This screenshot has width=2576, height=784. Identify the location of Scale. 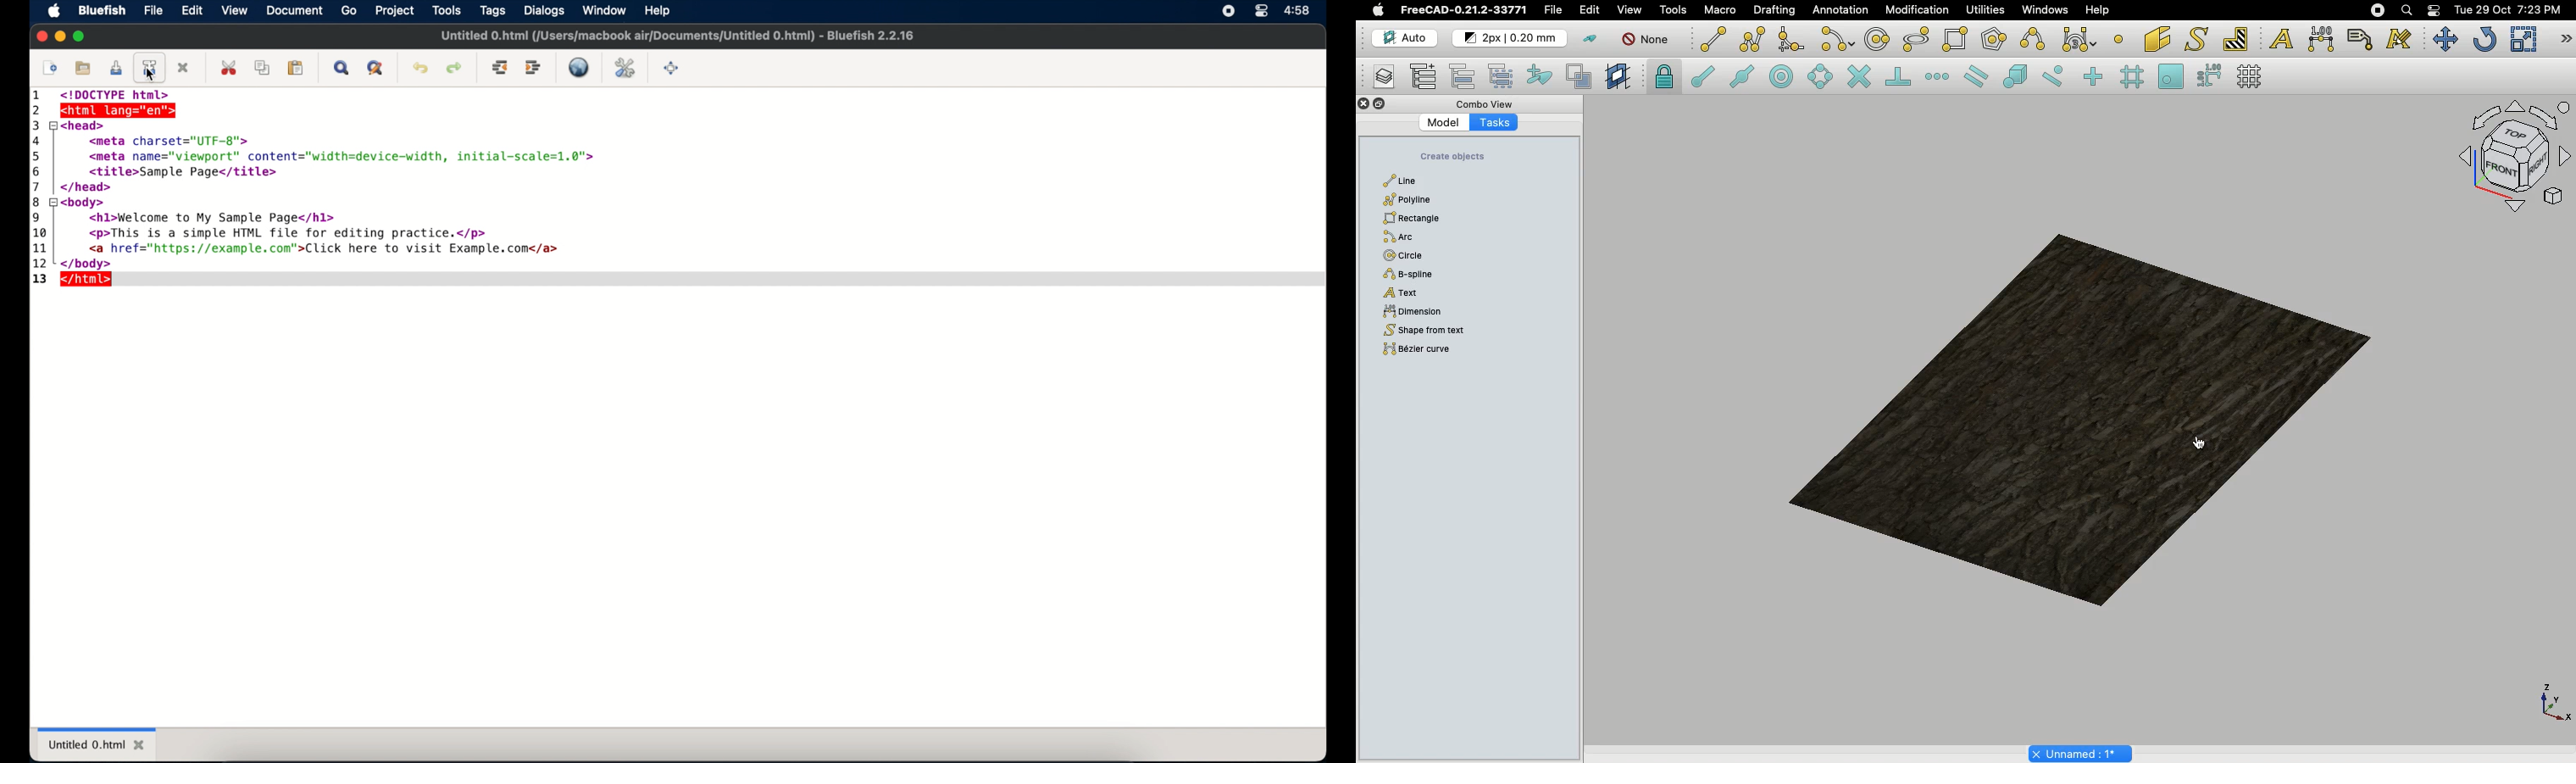
(2522, 38).